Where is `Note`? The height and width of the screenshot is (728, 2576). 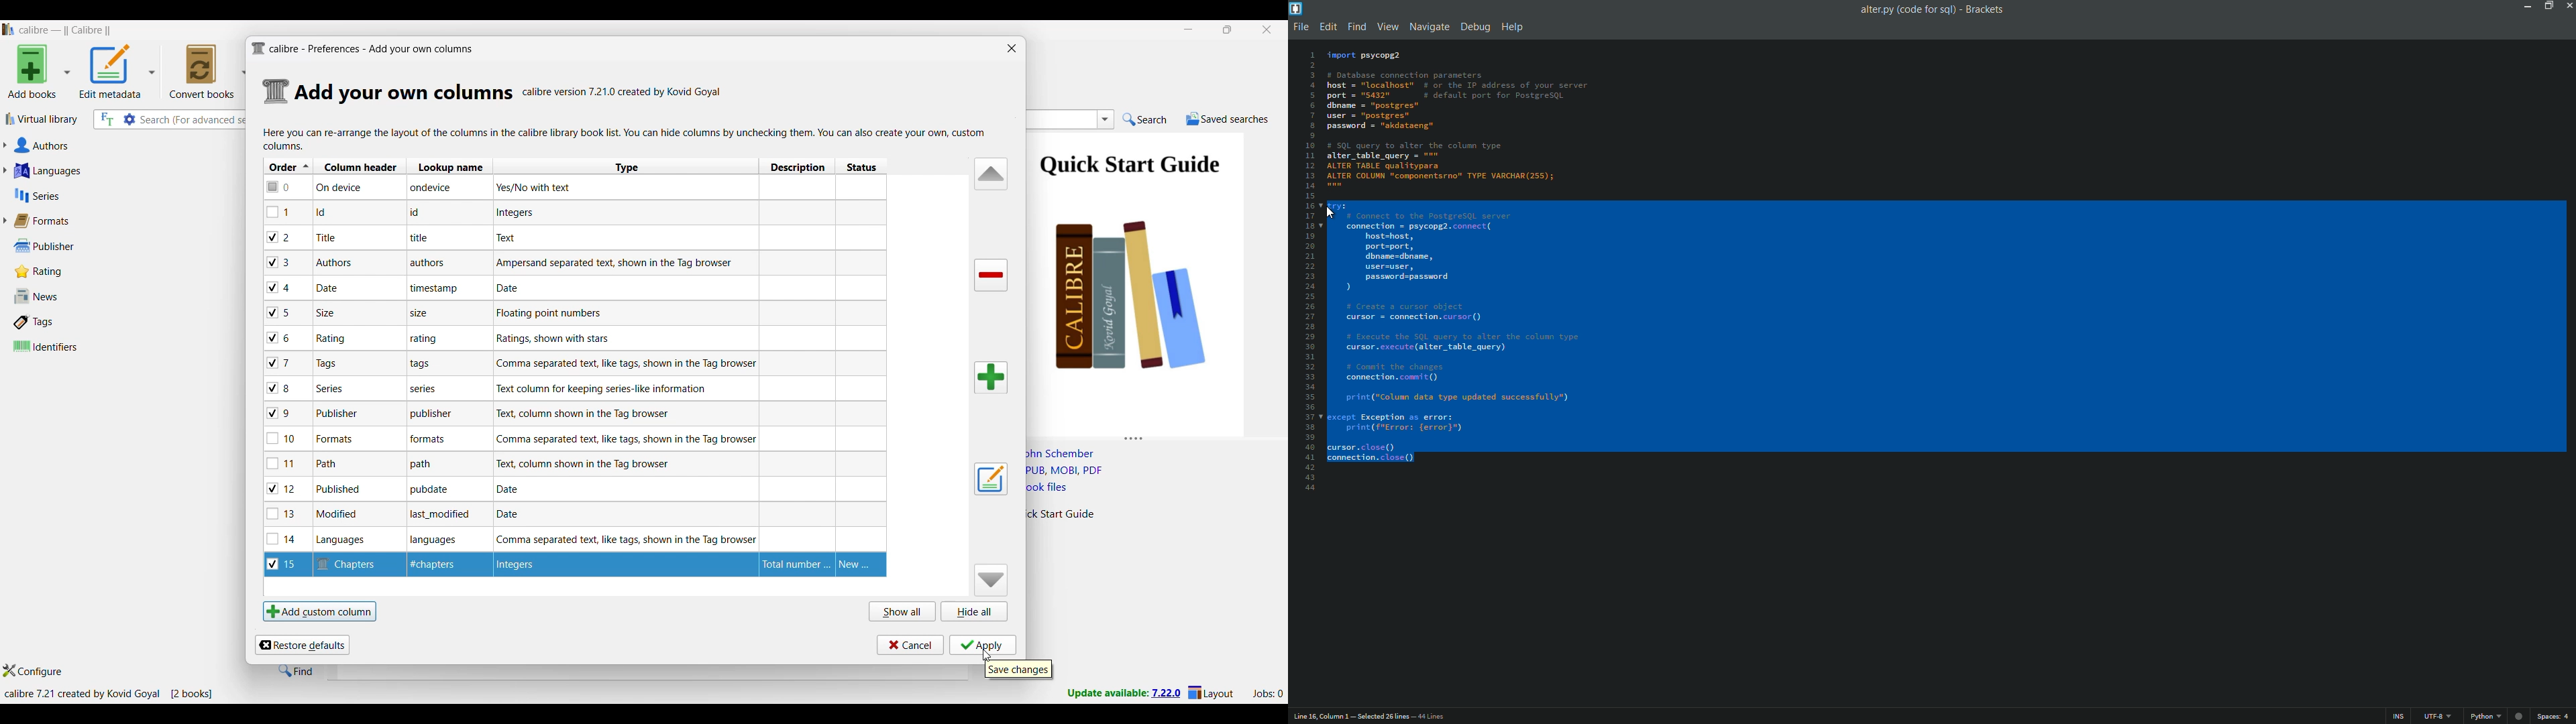
Note is located at coordinates (325, 463).